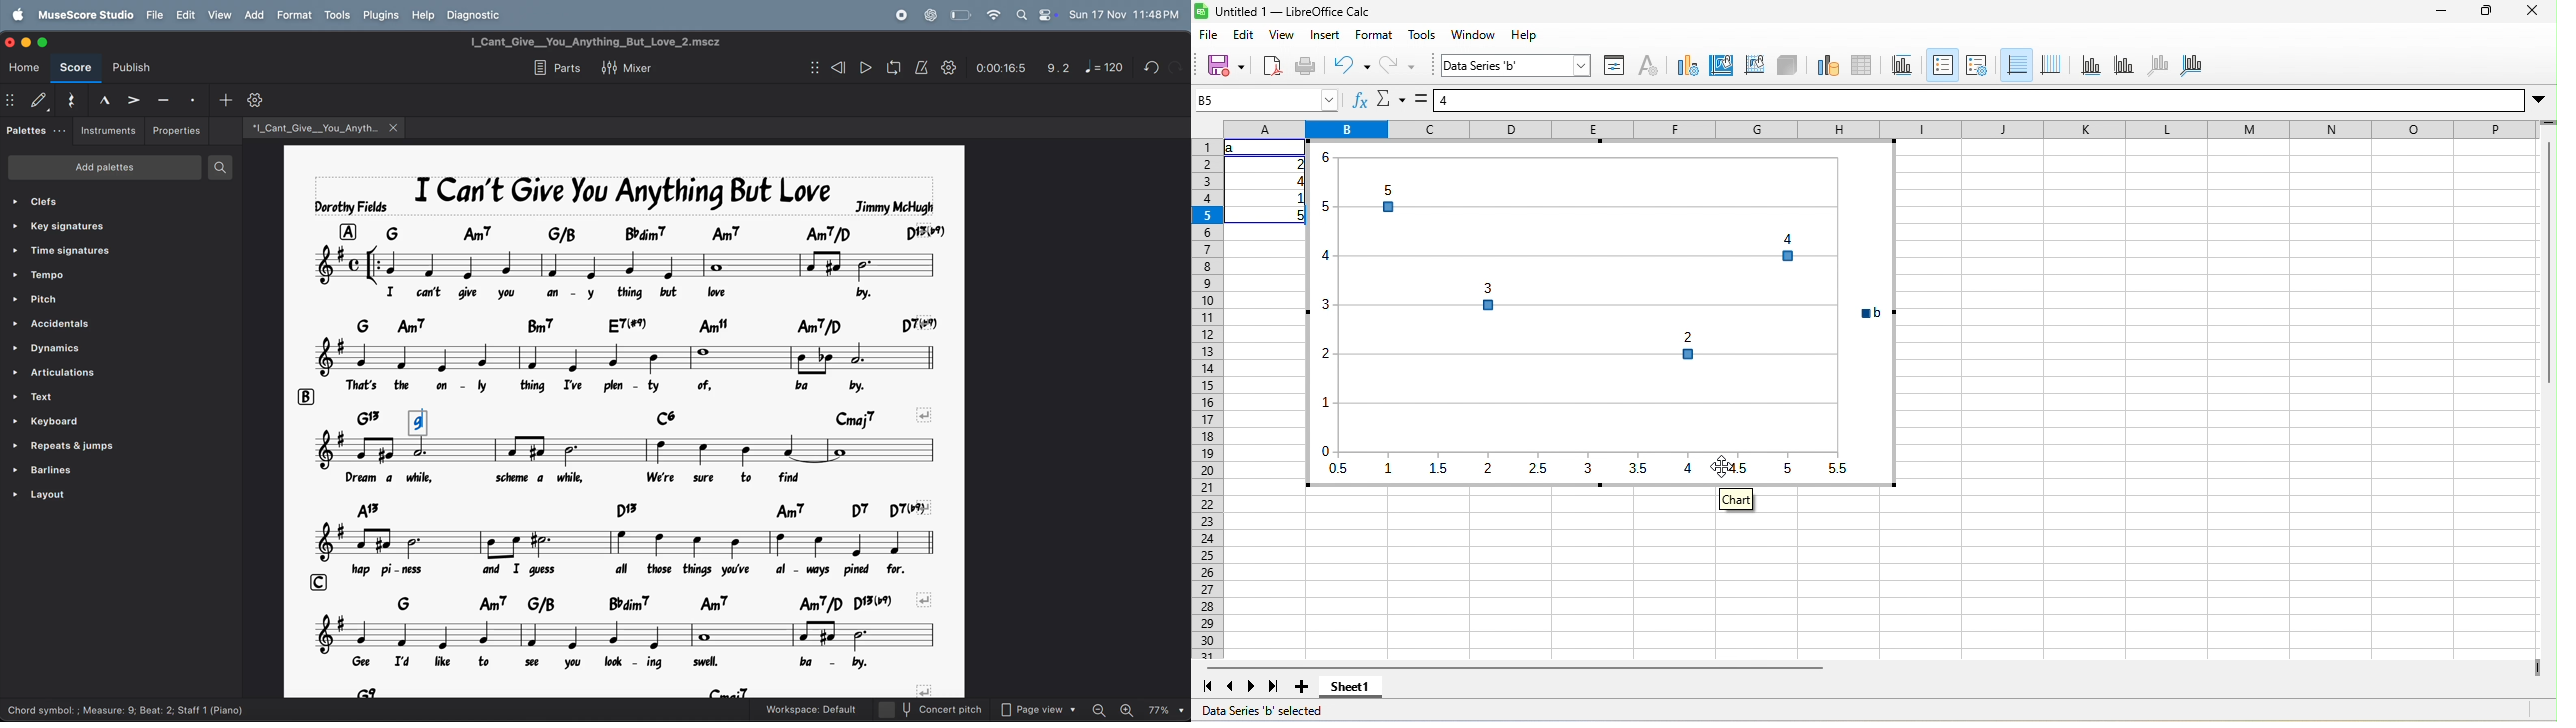  What do you see at coordinates (220, 15) in the screenshot?
I see `view` at bounding box center [220, 15].